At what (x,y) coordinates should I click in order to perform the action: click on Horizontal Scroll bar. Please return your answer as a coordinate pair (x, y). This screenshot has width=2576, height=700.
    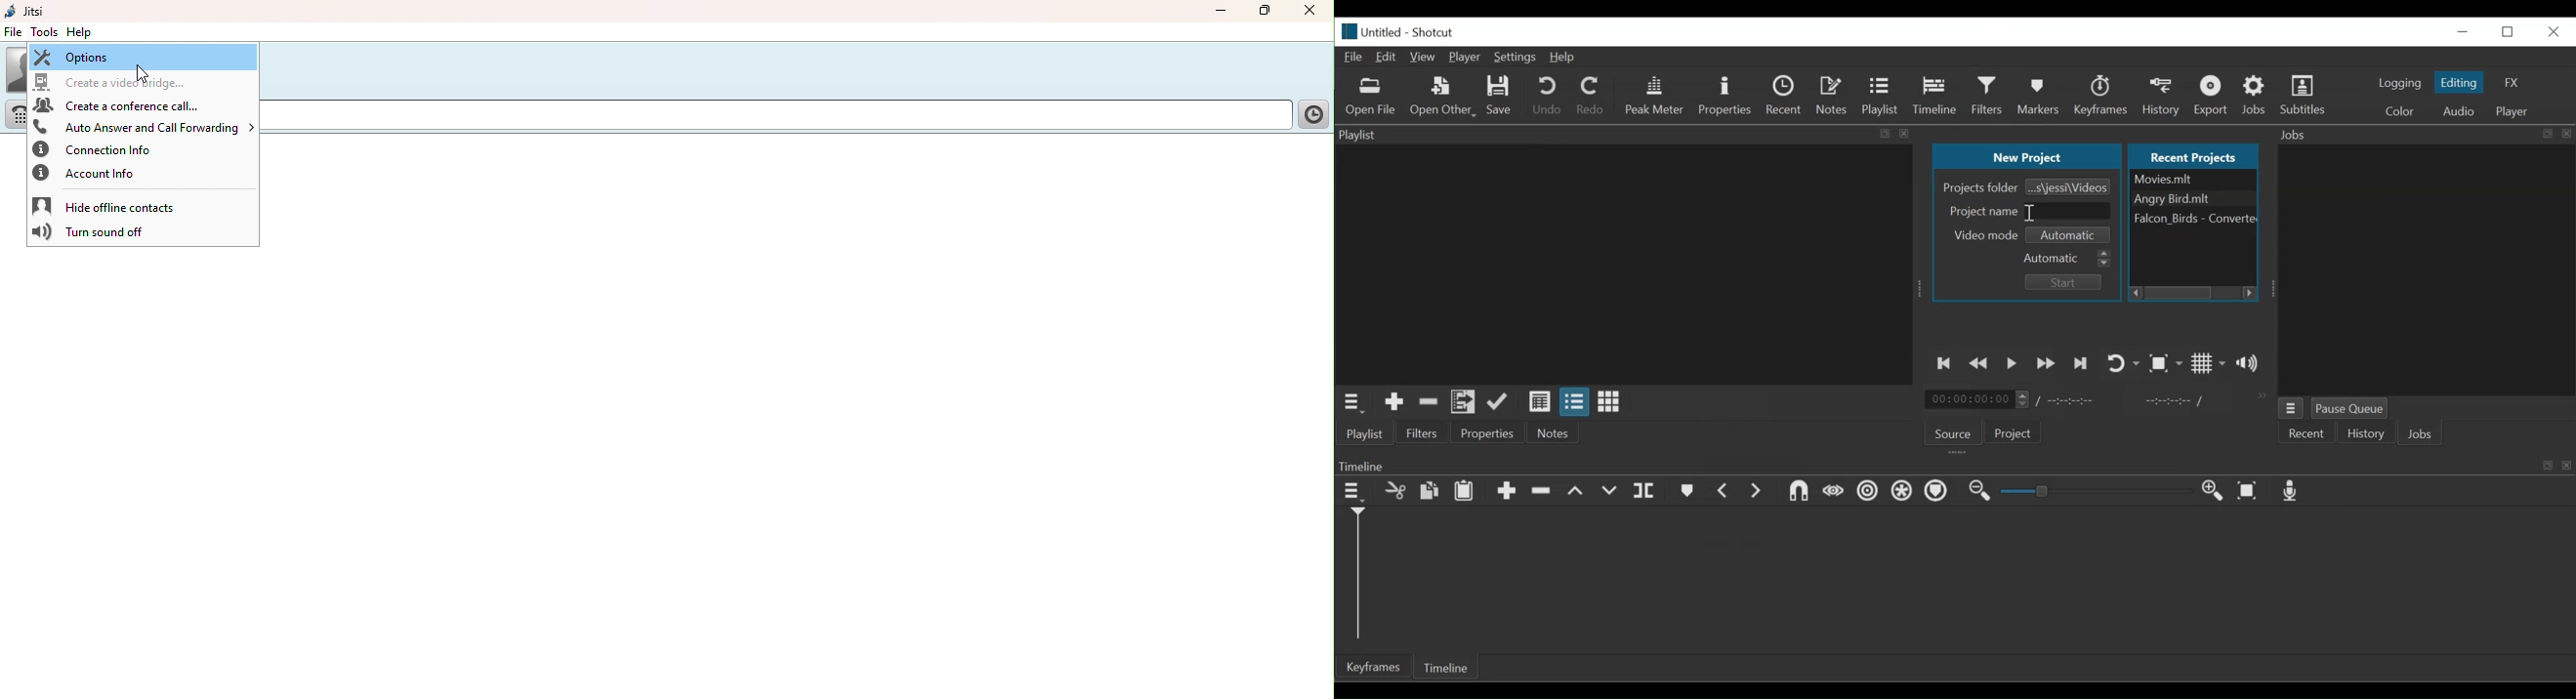
    Looking at the image, I should click on (2179, 293).